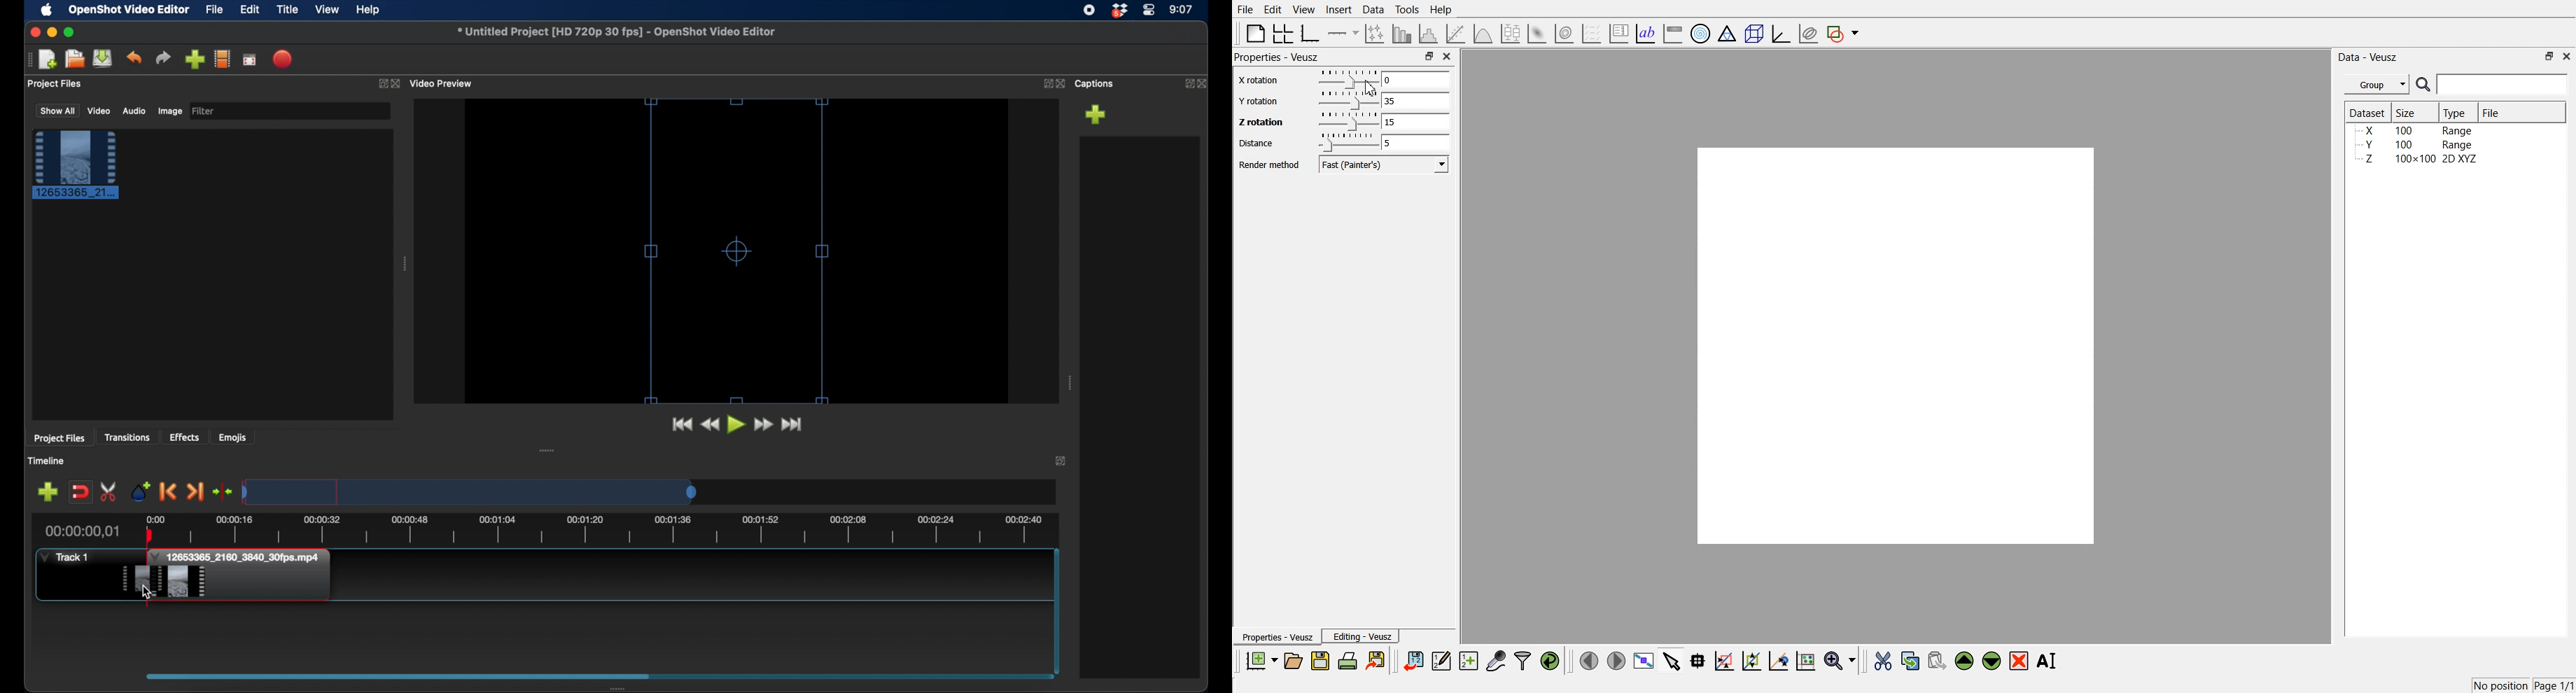 The width and height of the screenshot is (2576, 700). What do you see at coordinates (76, 164) in the screenshot?
I see `clip selected` at bounding box center [76, 164].